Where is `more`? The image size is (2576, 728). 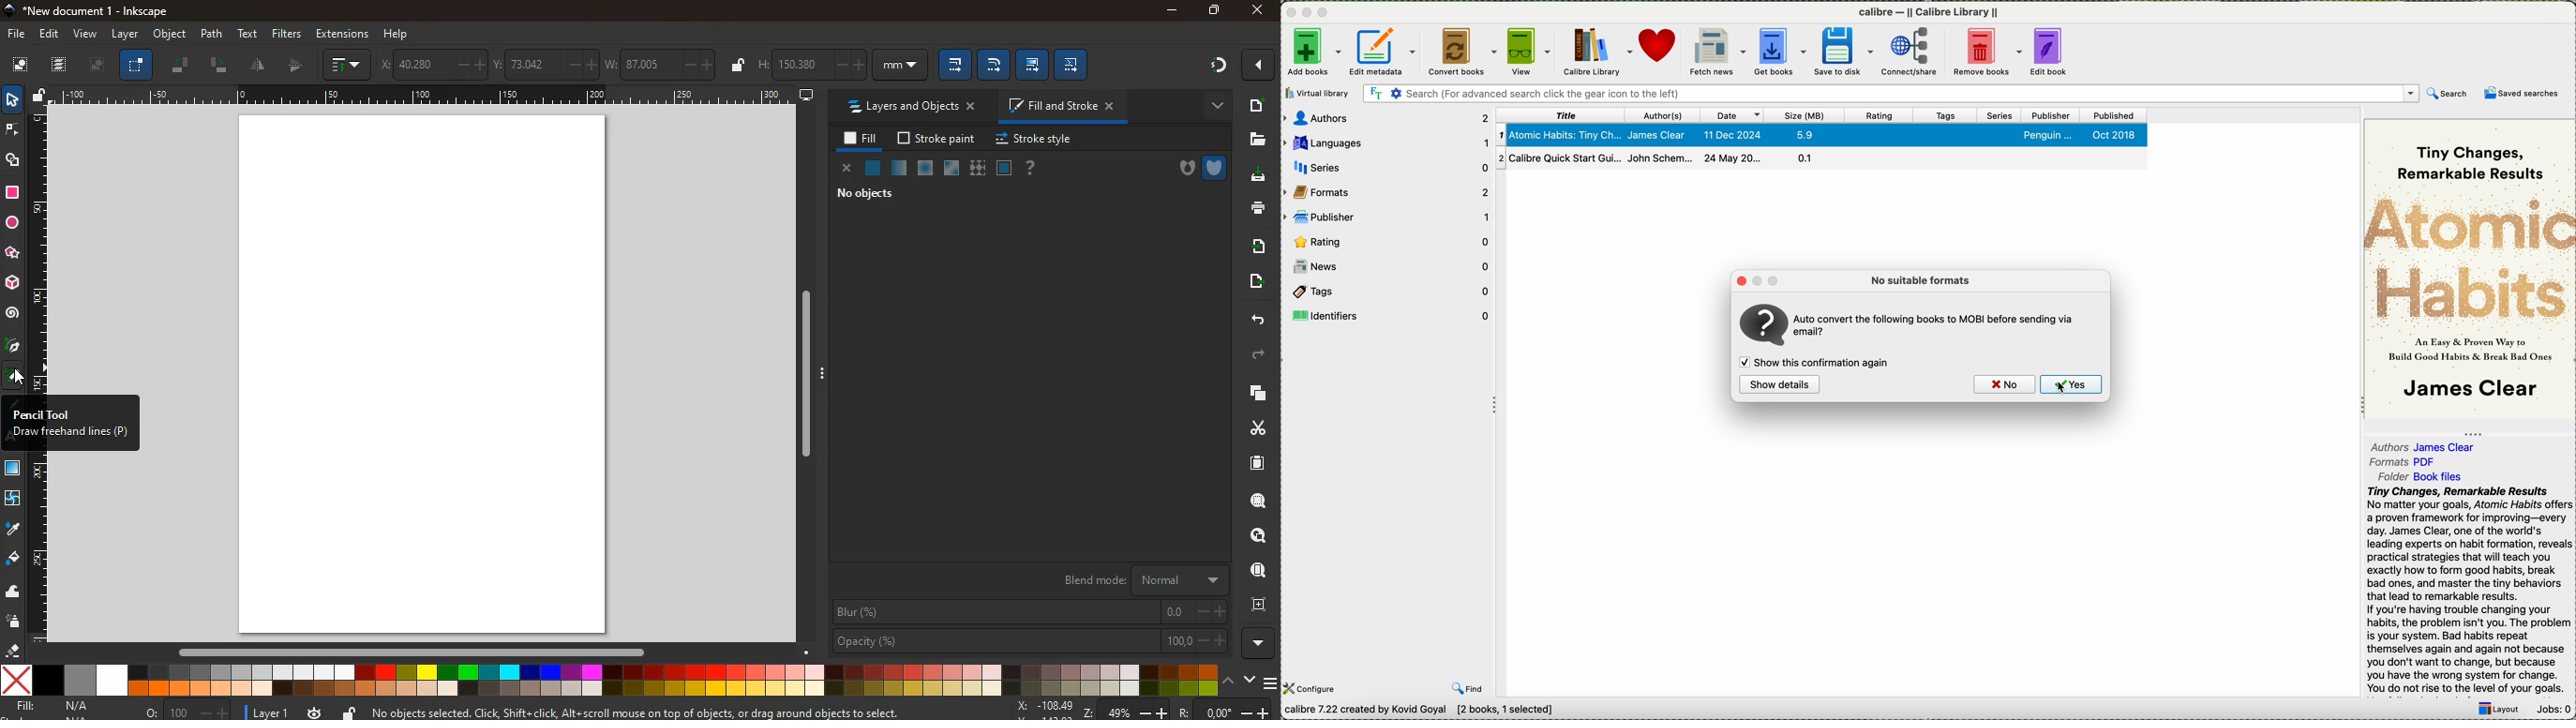
more is located at coordinates (1210, 106).